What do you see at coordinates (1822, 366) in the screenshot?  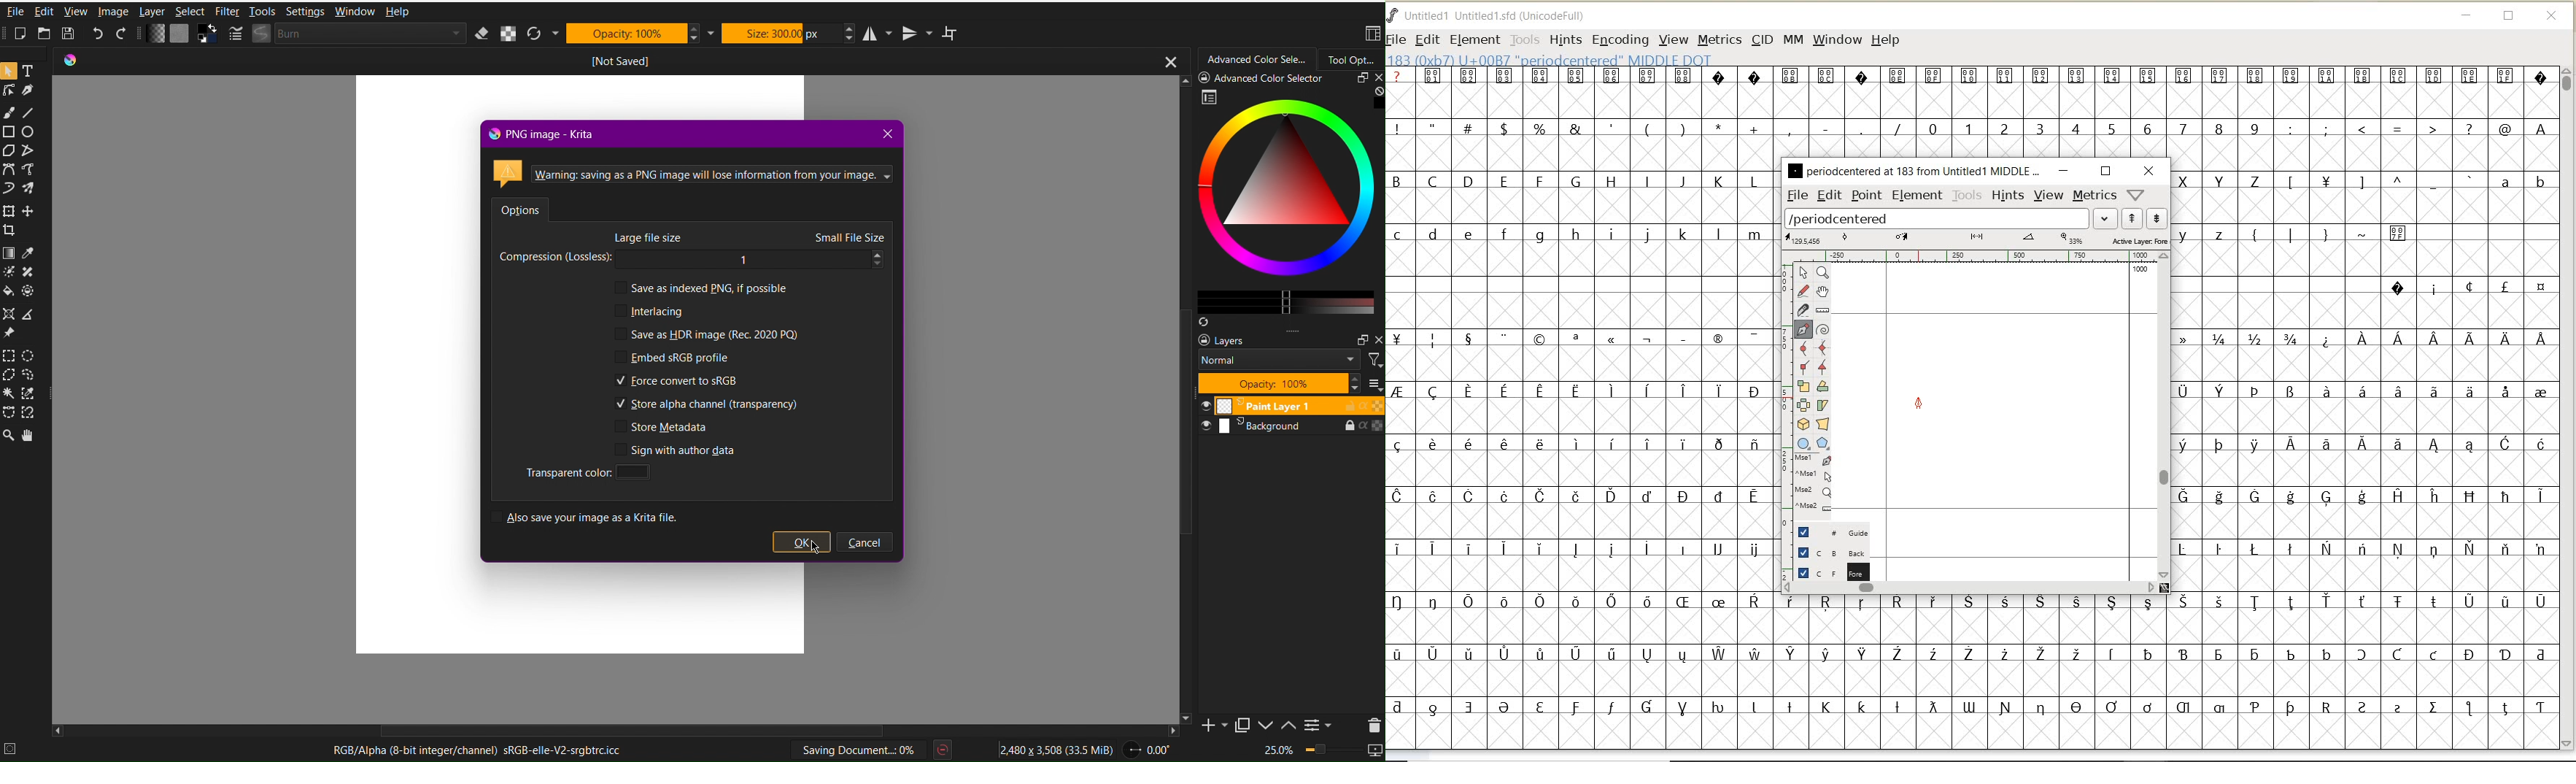 I see `Add a corner point` at bounding box center [1822, 366].